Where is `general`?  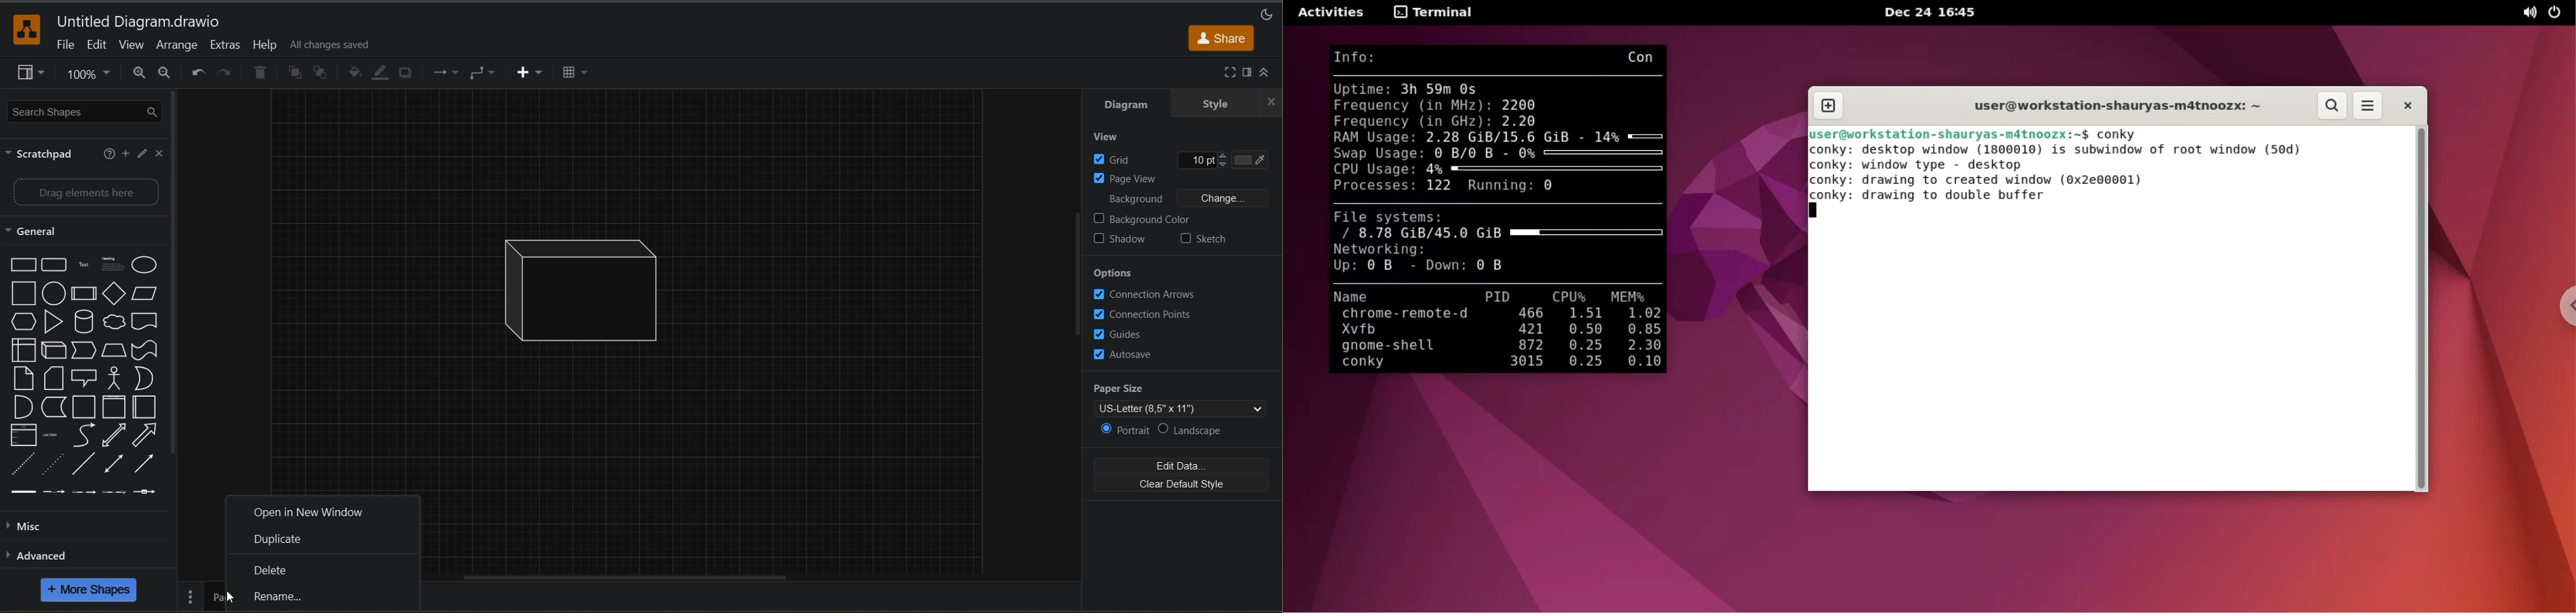
general is located at coordinates (45, 232).